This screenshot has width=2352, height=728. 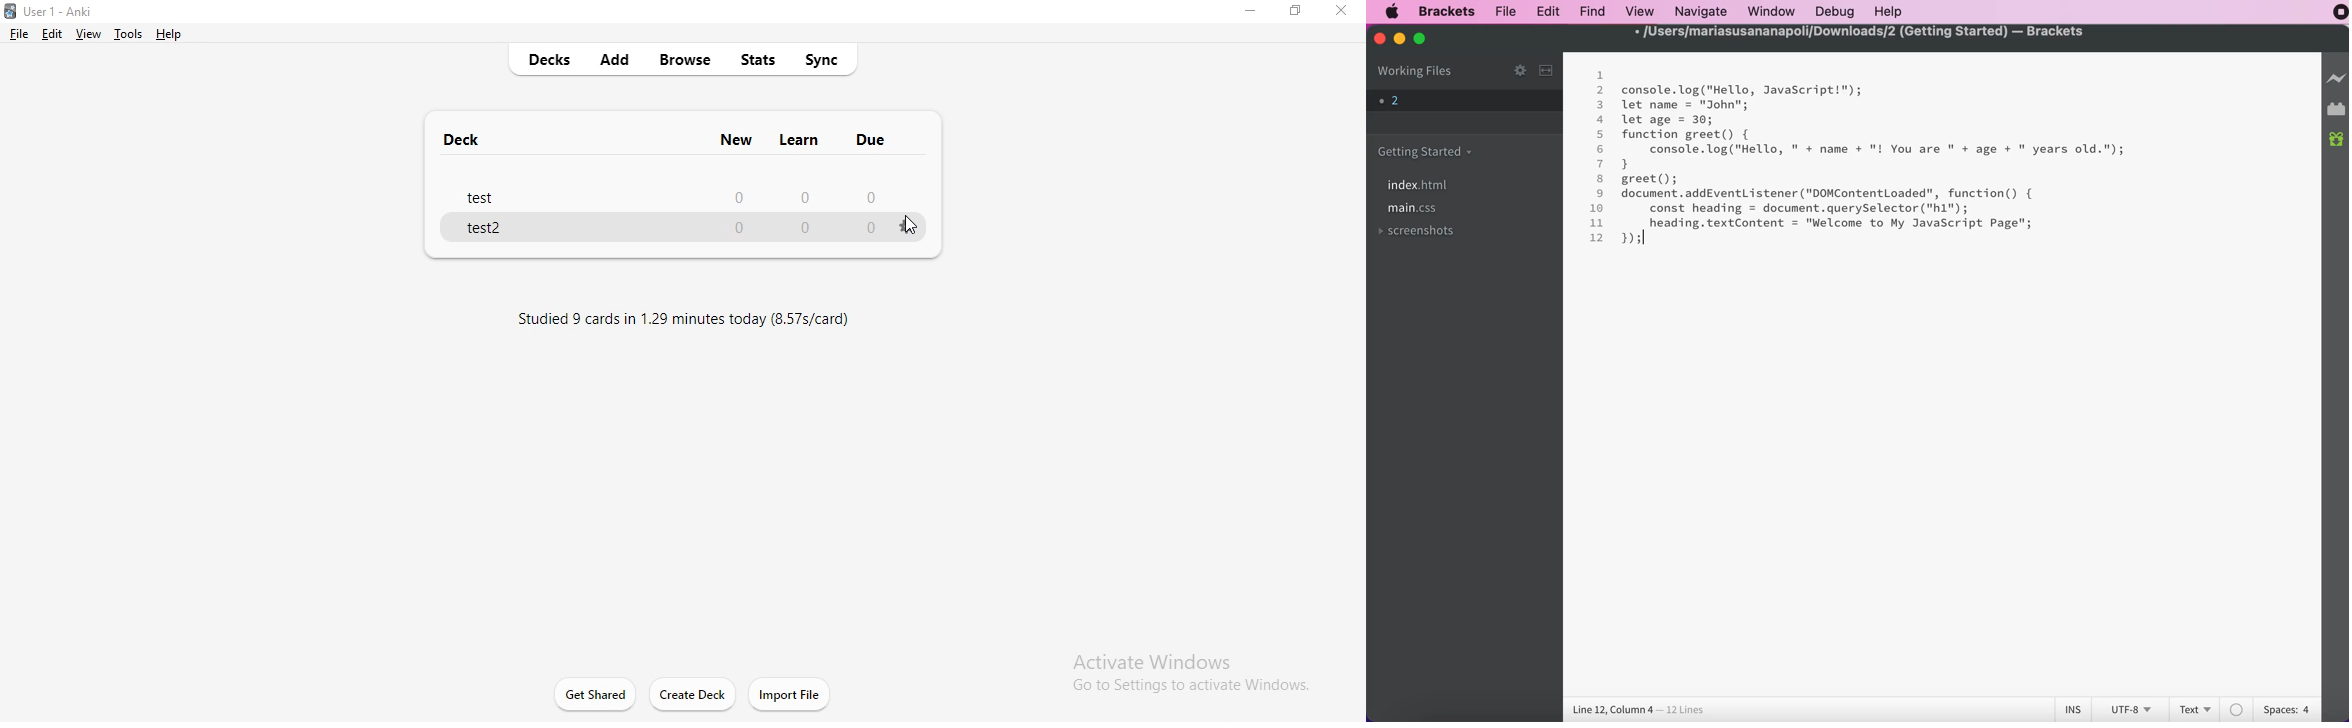 What do you see at coordinates (1600, 120) in the screenshot?
I see `4` at bounding box center [1600, 120].